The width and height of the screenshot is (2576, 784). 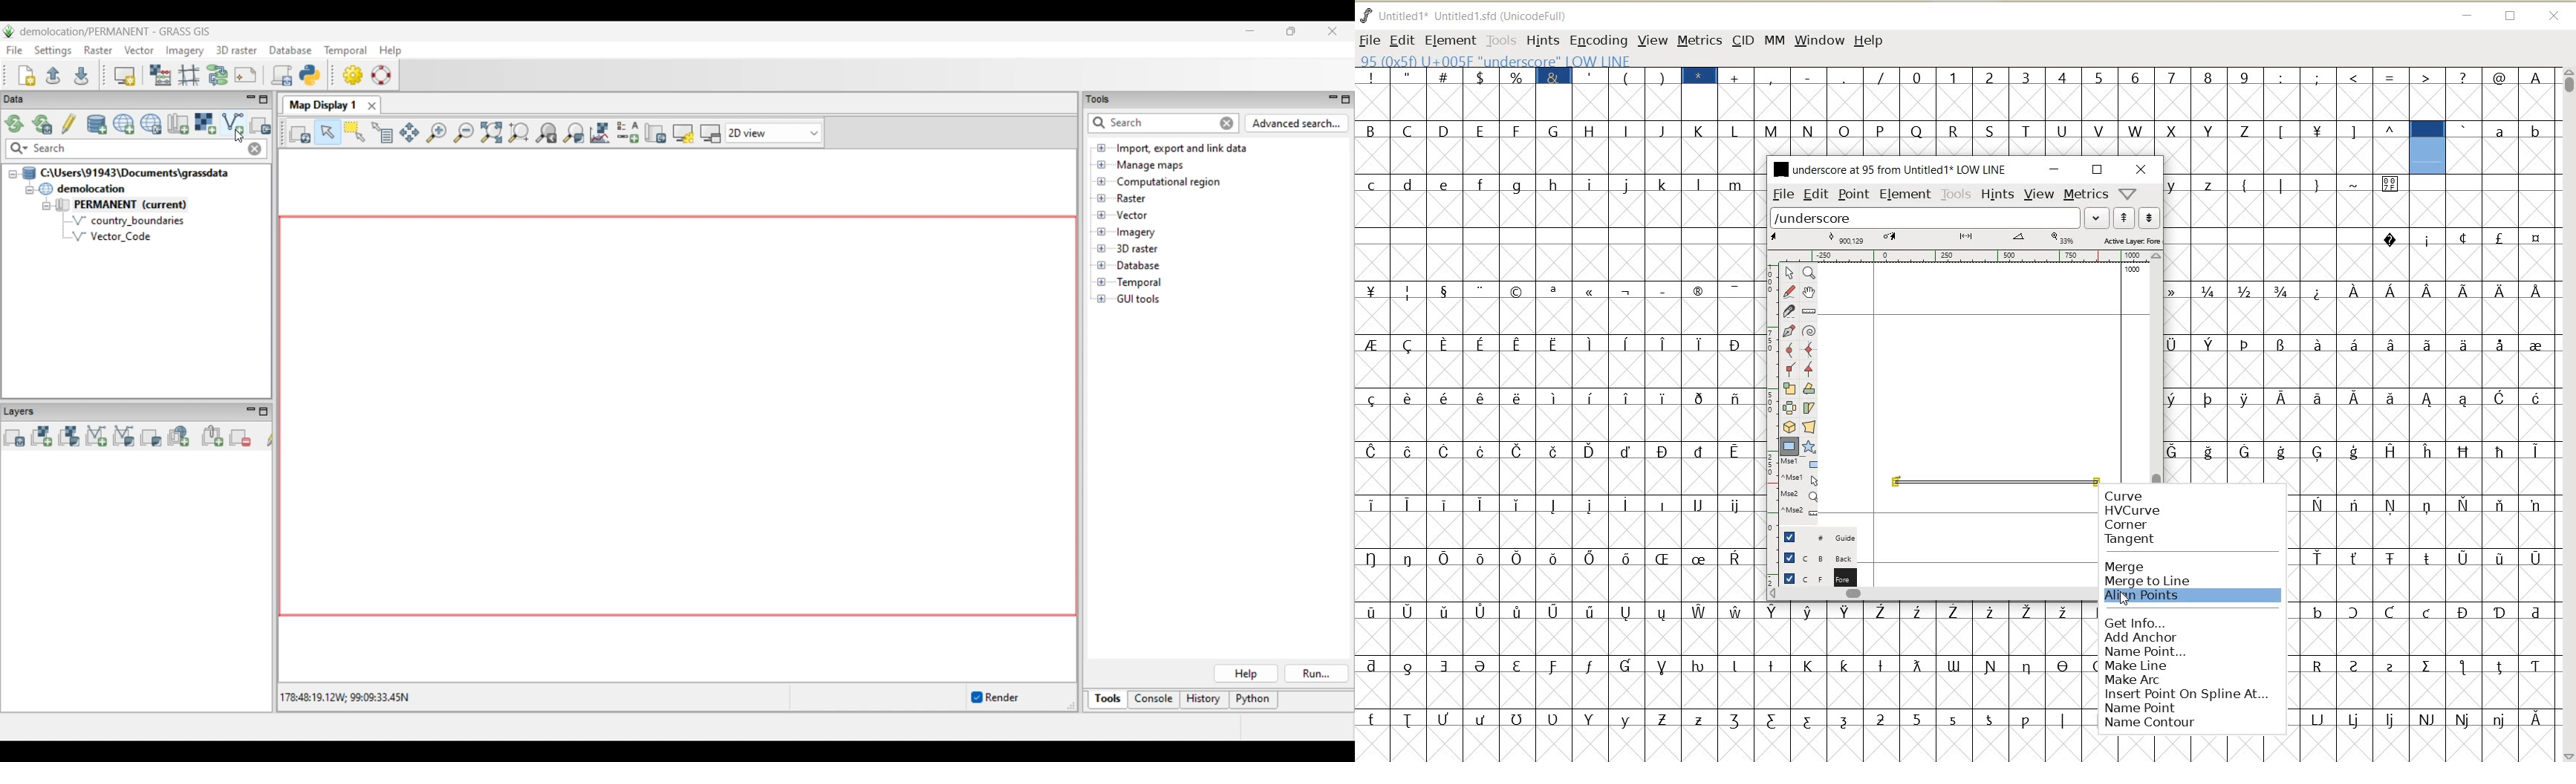 What do you see at coordinates (1933, 594) in the screenshot?
I see `SCROLLBAR` at bounding box center [1933, 594].